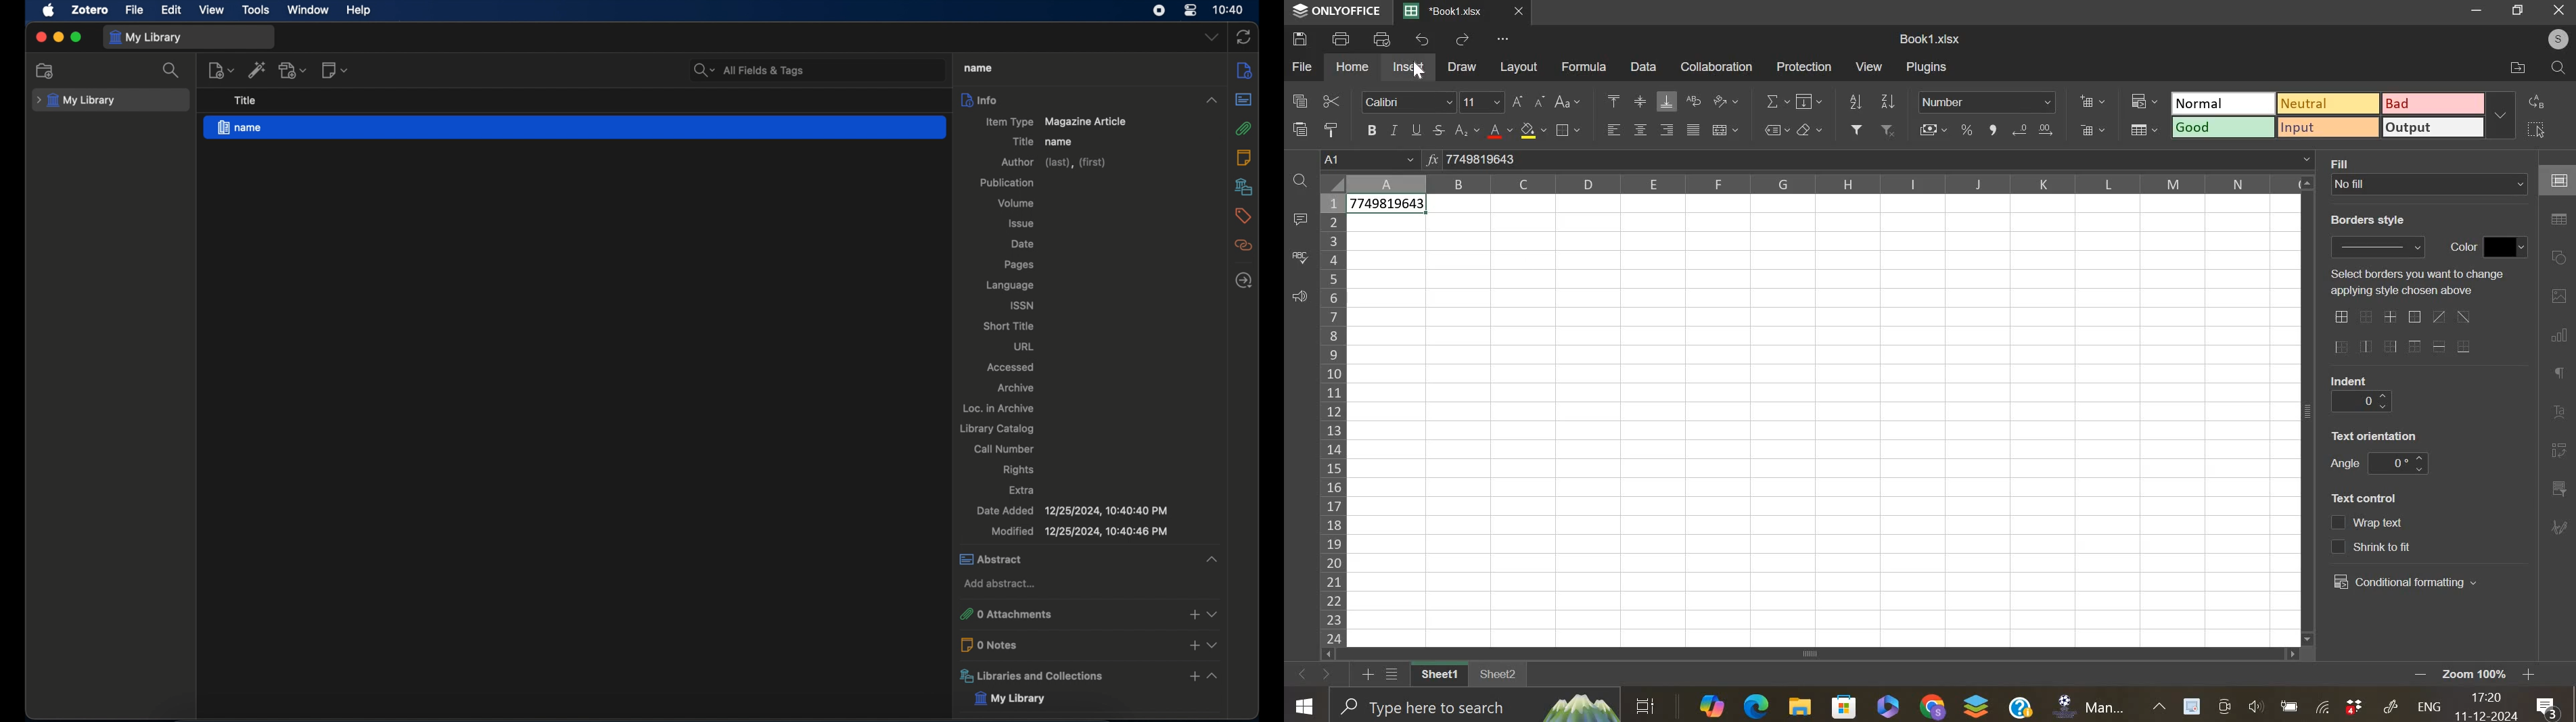 This screenshot has width=2576, height=728. I want to click on dropdown, so click(1211, 36).